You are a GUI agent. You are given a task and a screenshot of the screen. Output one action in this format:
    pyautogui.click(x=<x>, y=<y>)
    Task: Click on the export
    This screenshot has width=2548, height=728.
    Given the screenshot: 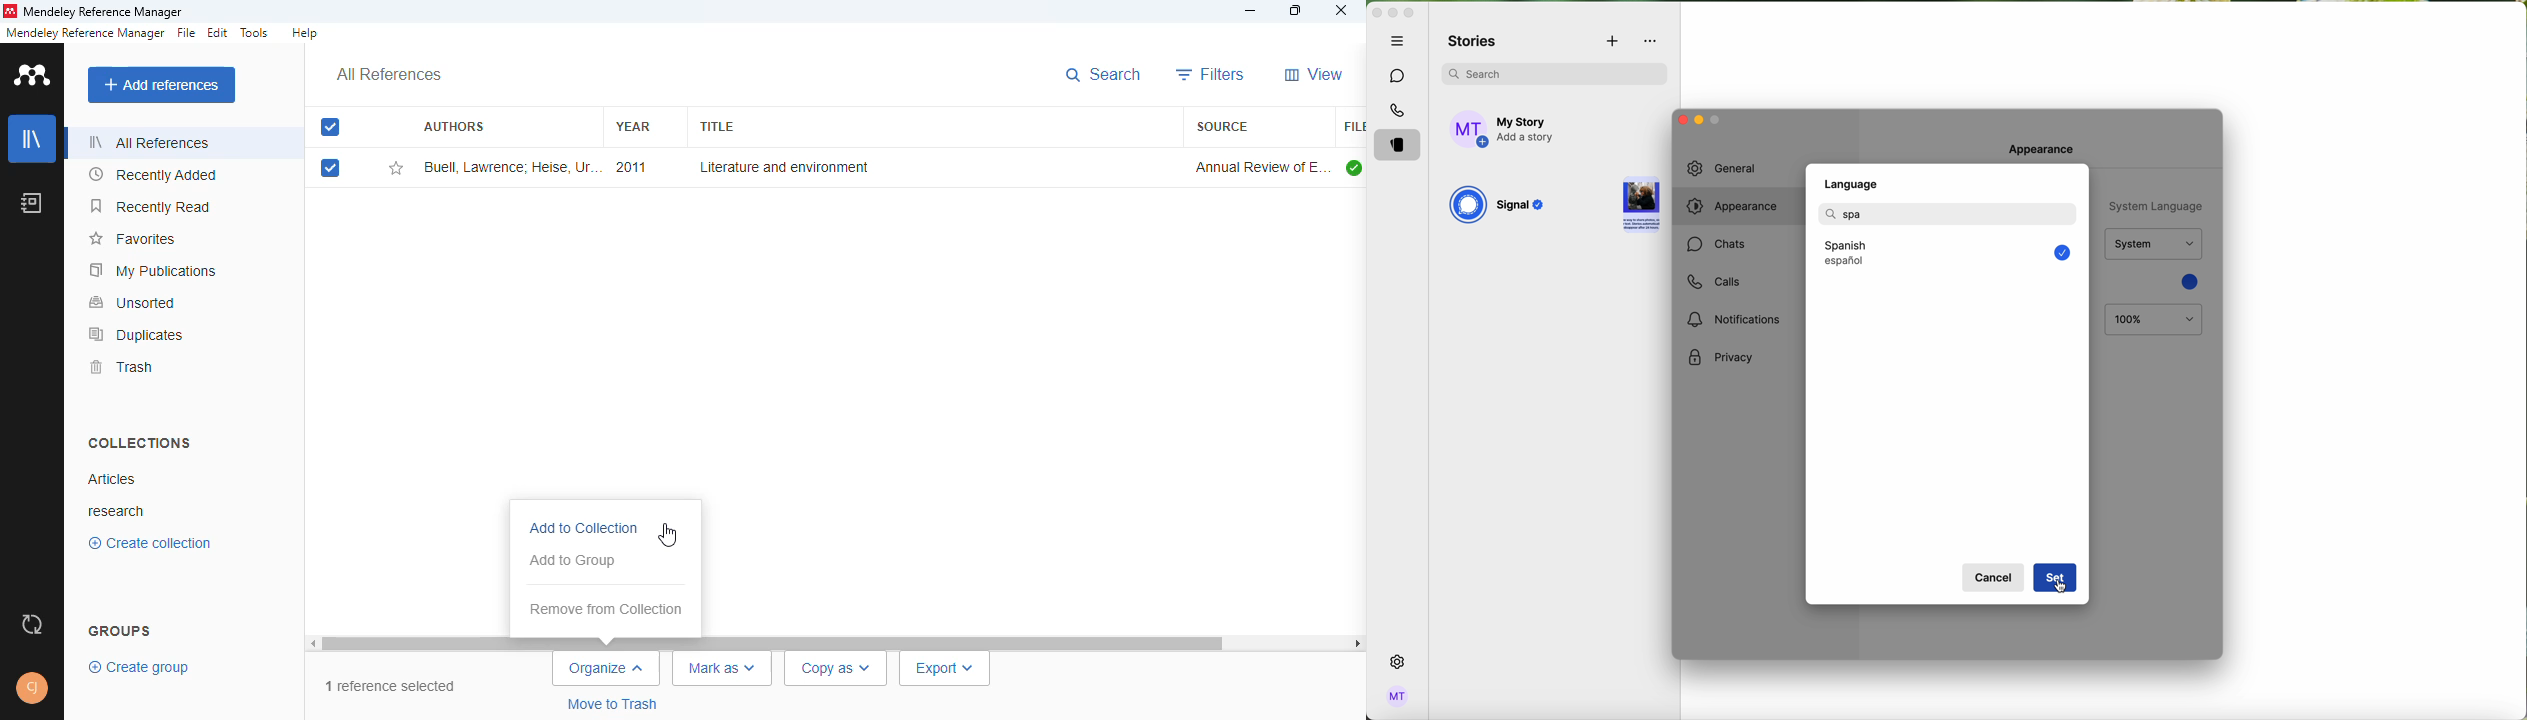 What is the action you would take?
    pyautogui.click(x=945, y=669)
    